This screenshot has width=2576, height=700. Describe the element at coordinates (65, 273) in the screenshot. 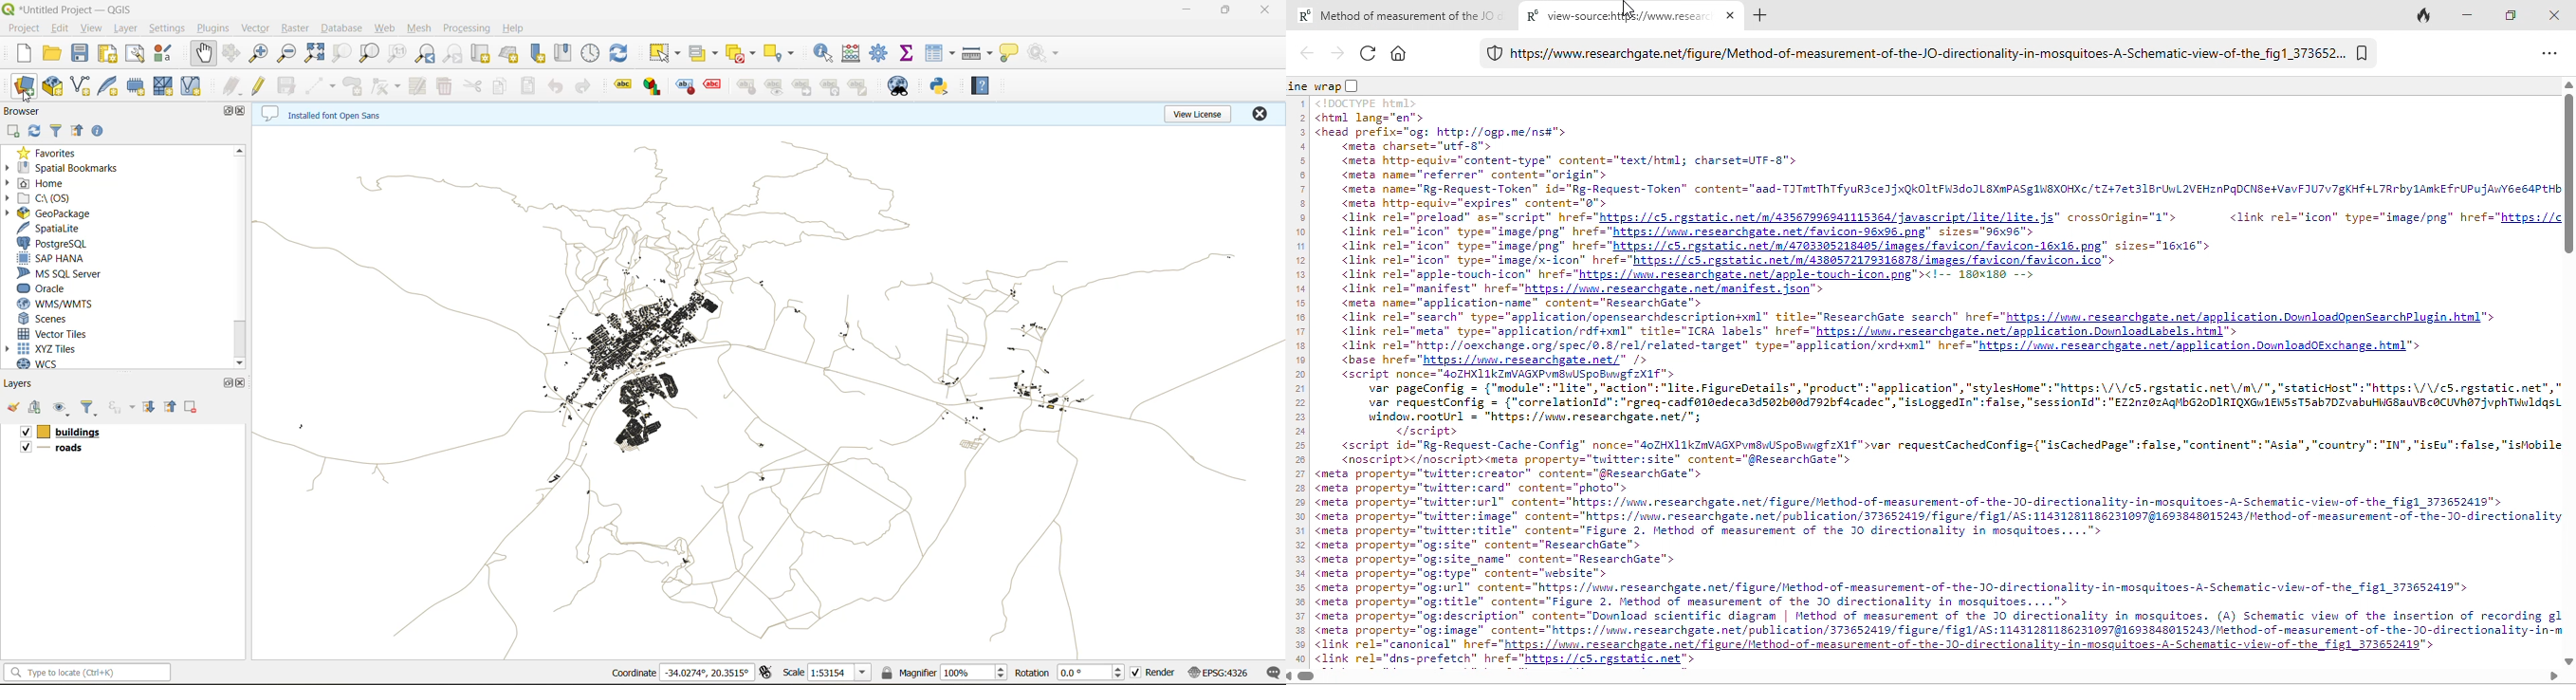

I see `ms sql server` at that location.